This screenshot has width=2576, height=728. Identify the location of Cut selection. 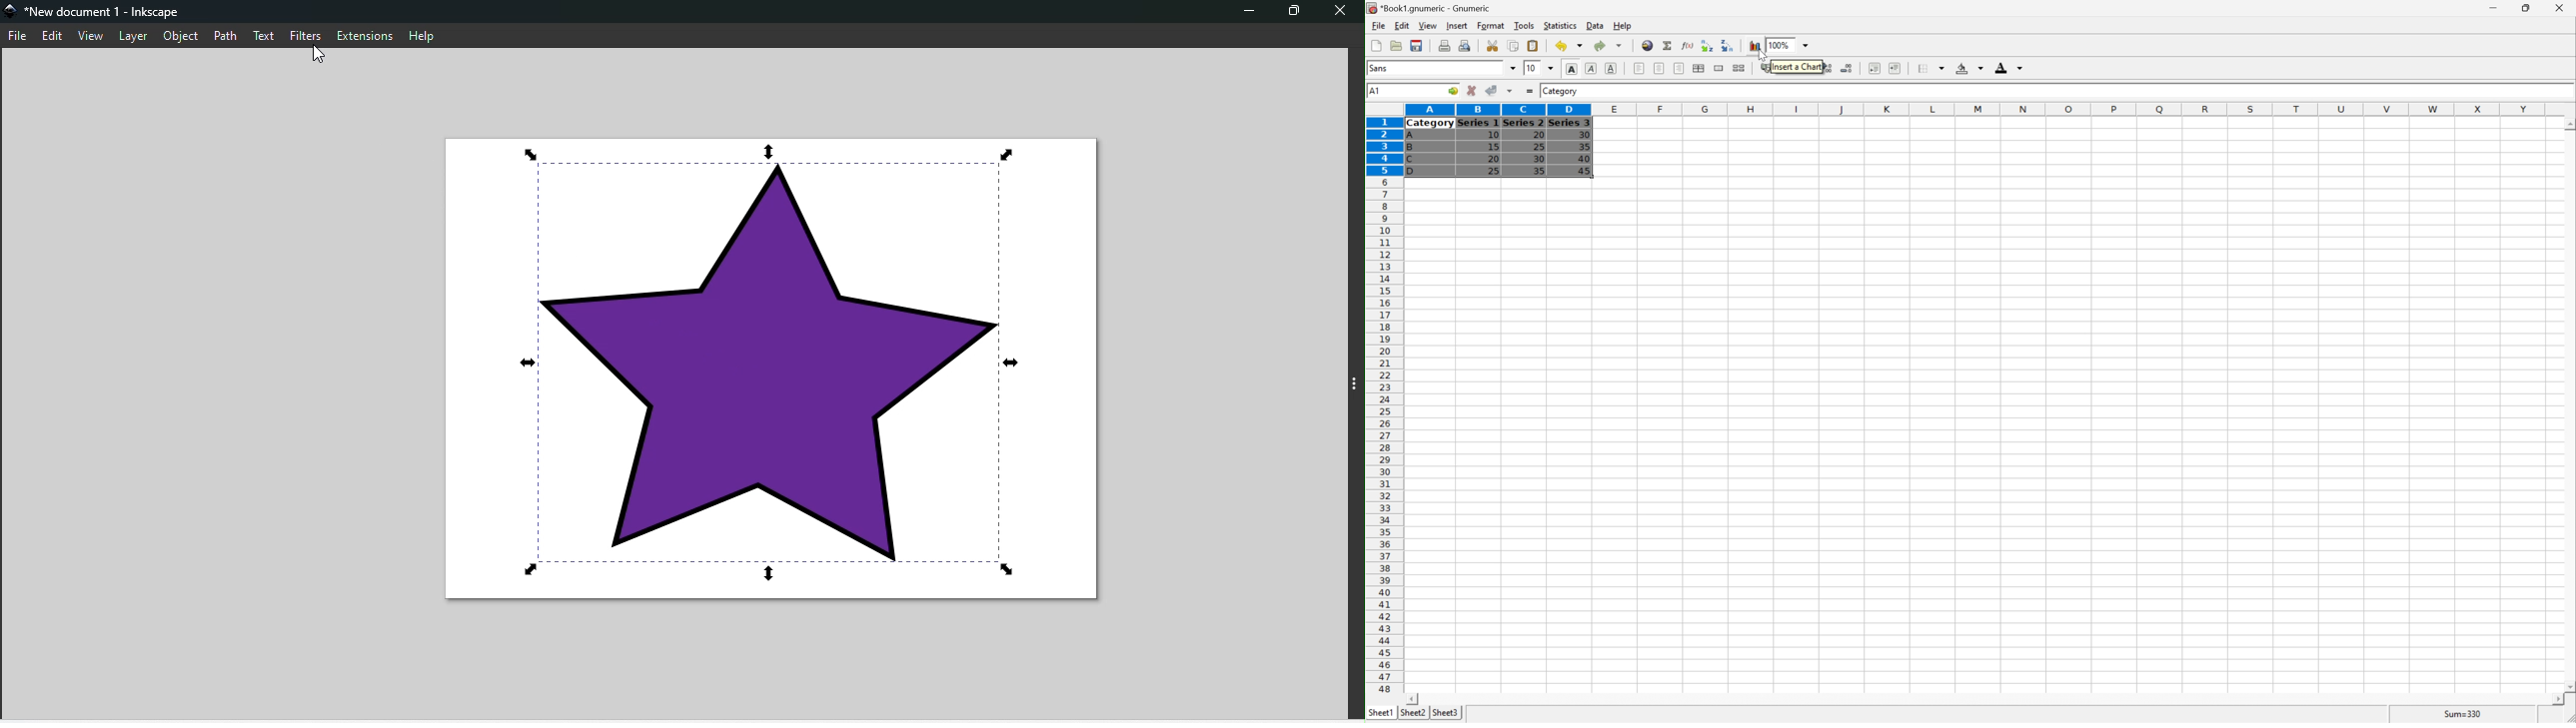
(1494, 46).